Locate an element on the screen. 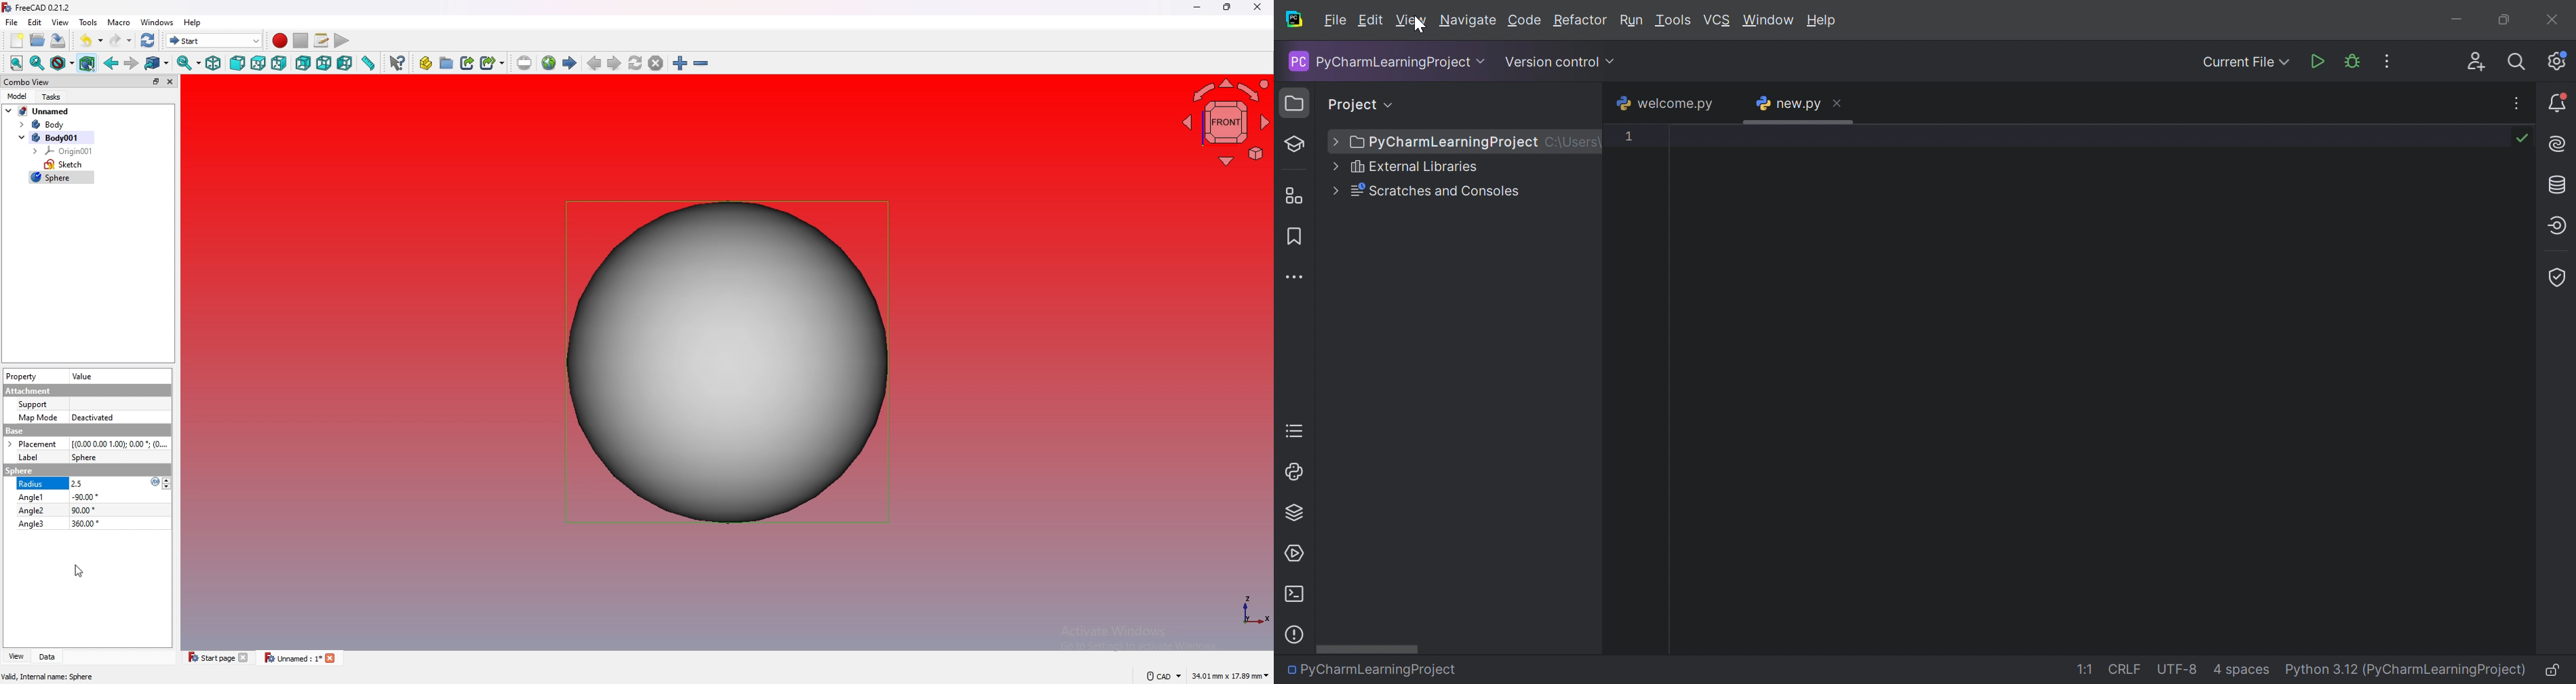 The height and width of the screenshot is (700, 2576). logo is located at coordinates (152, 482).